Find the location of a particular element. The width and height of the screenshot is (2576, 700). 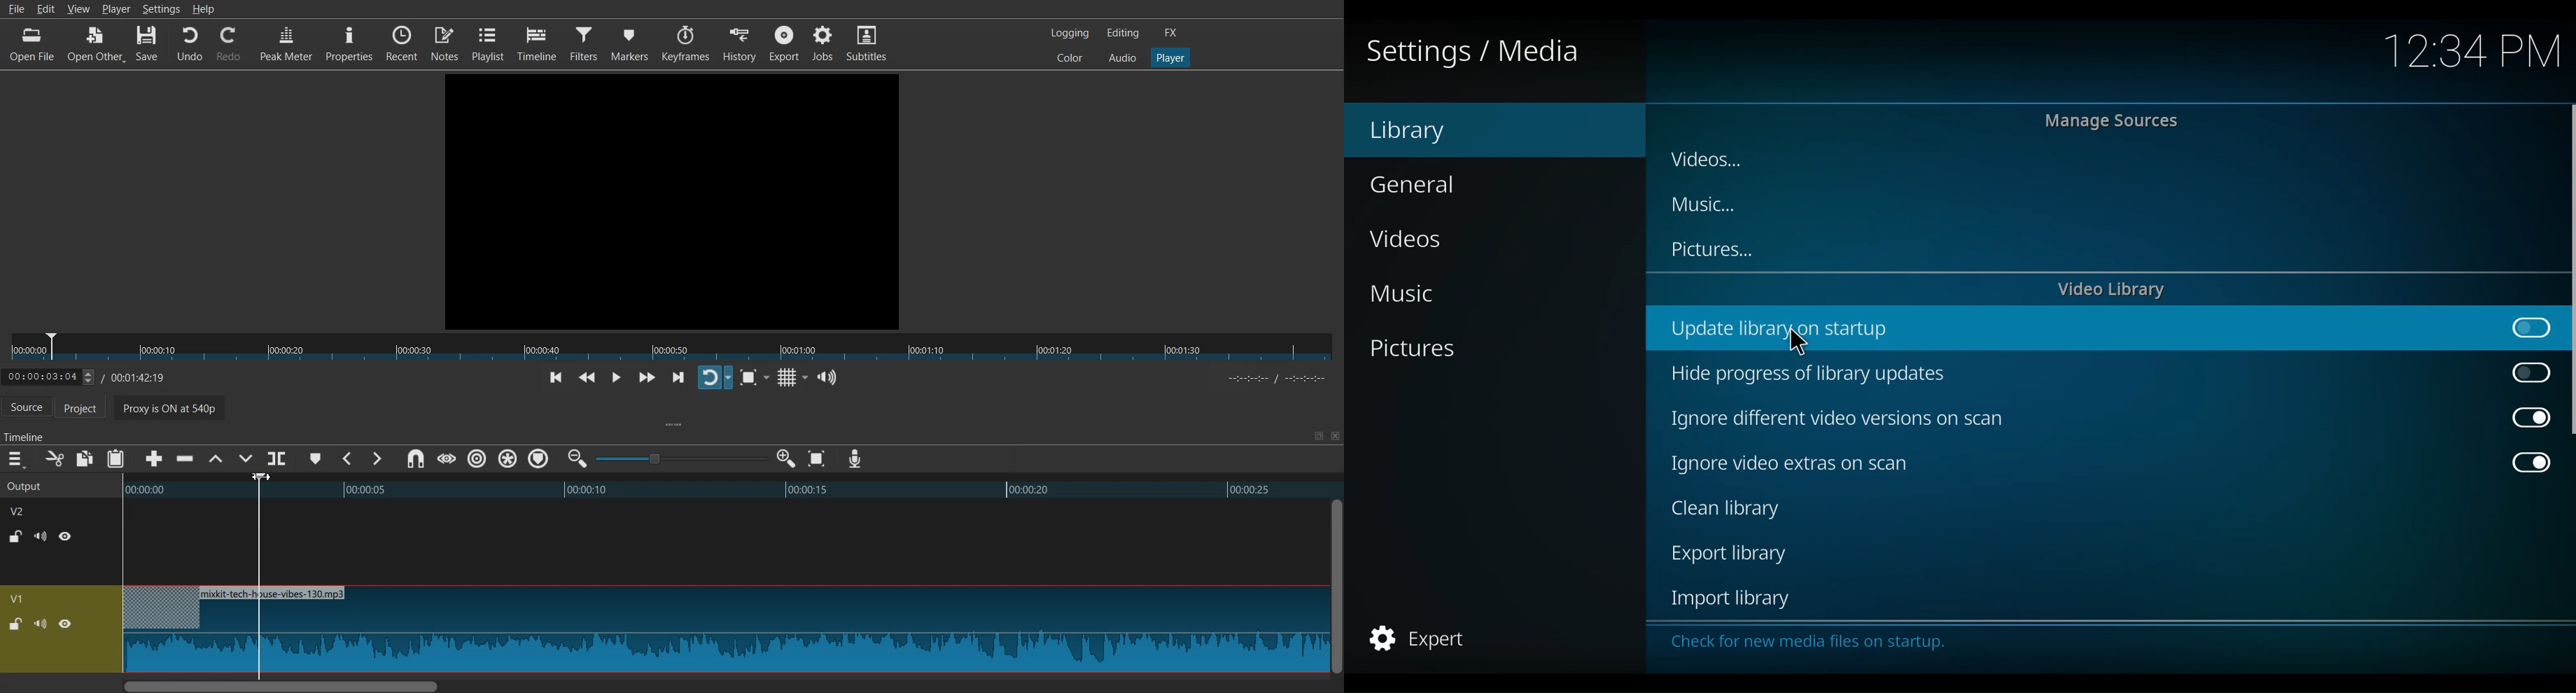

Manage Sources is located at coordinates (2104, 122).